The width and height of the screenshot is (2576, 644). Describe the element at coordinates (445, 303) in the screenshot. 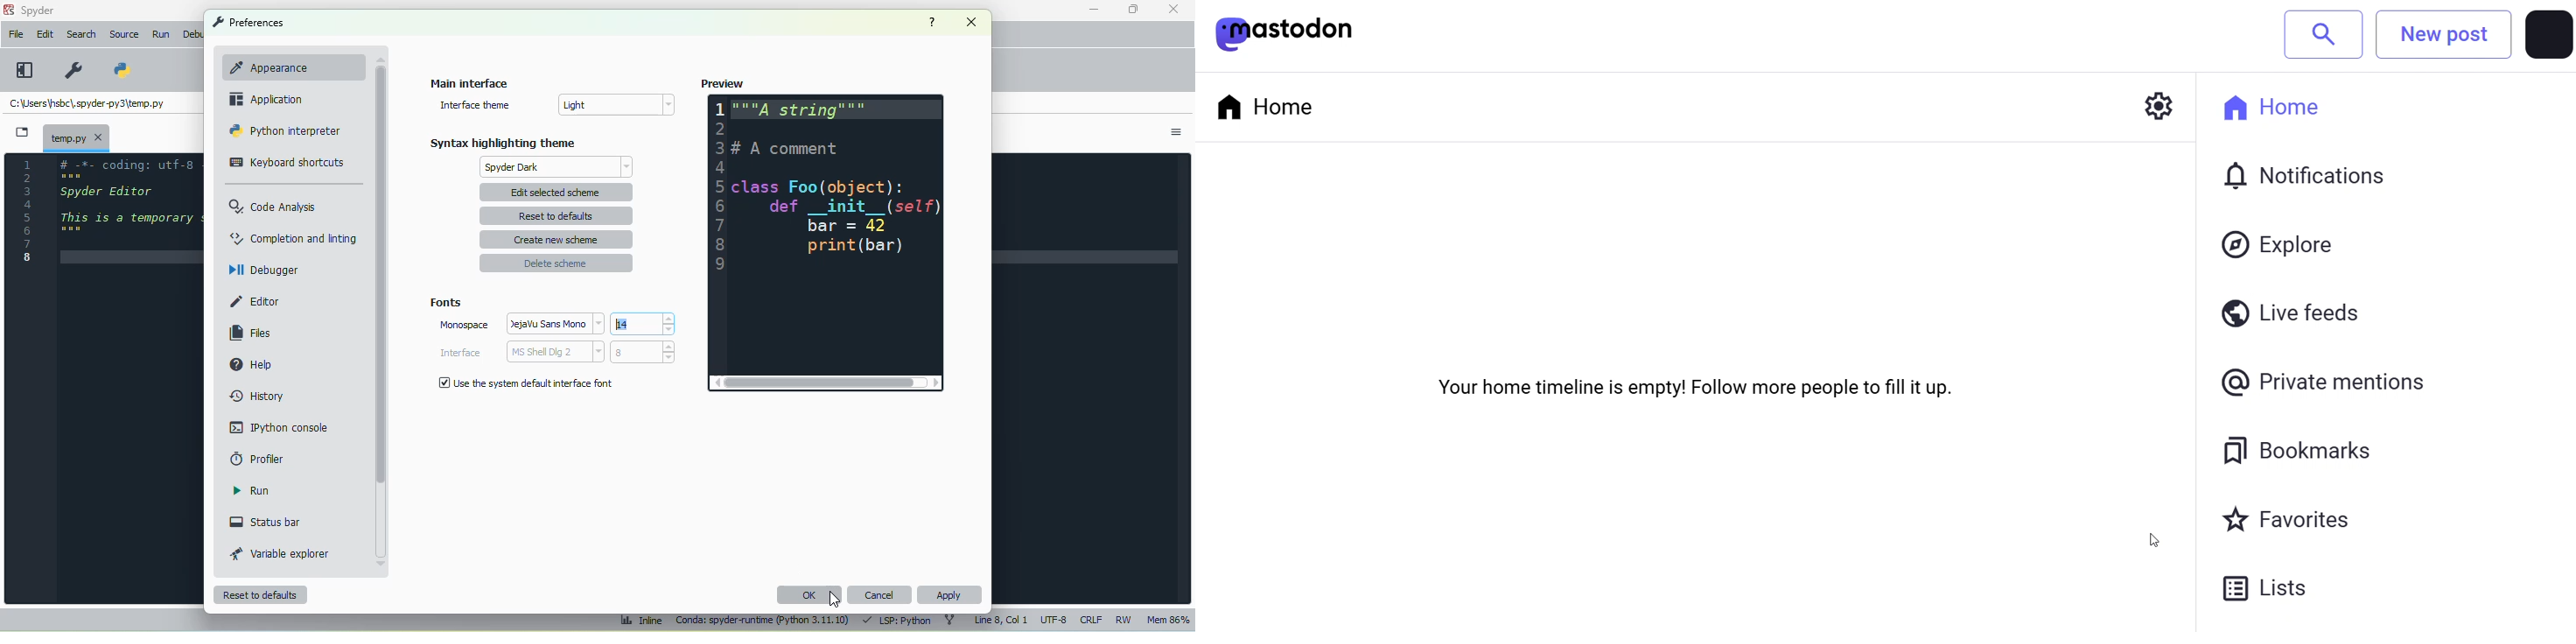

I see `fonts` at that location.